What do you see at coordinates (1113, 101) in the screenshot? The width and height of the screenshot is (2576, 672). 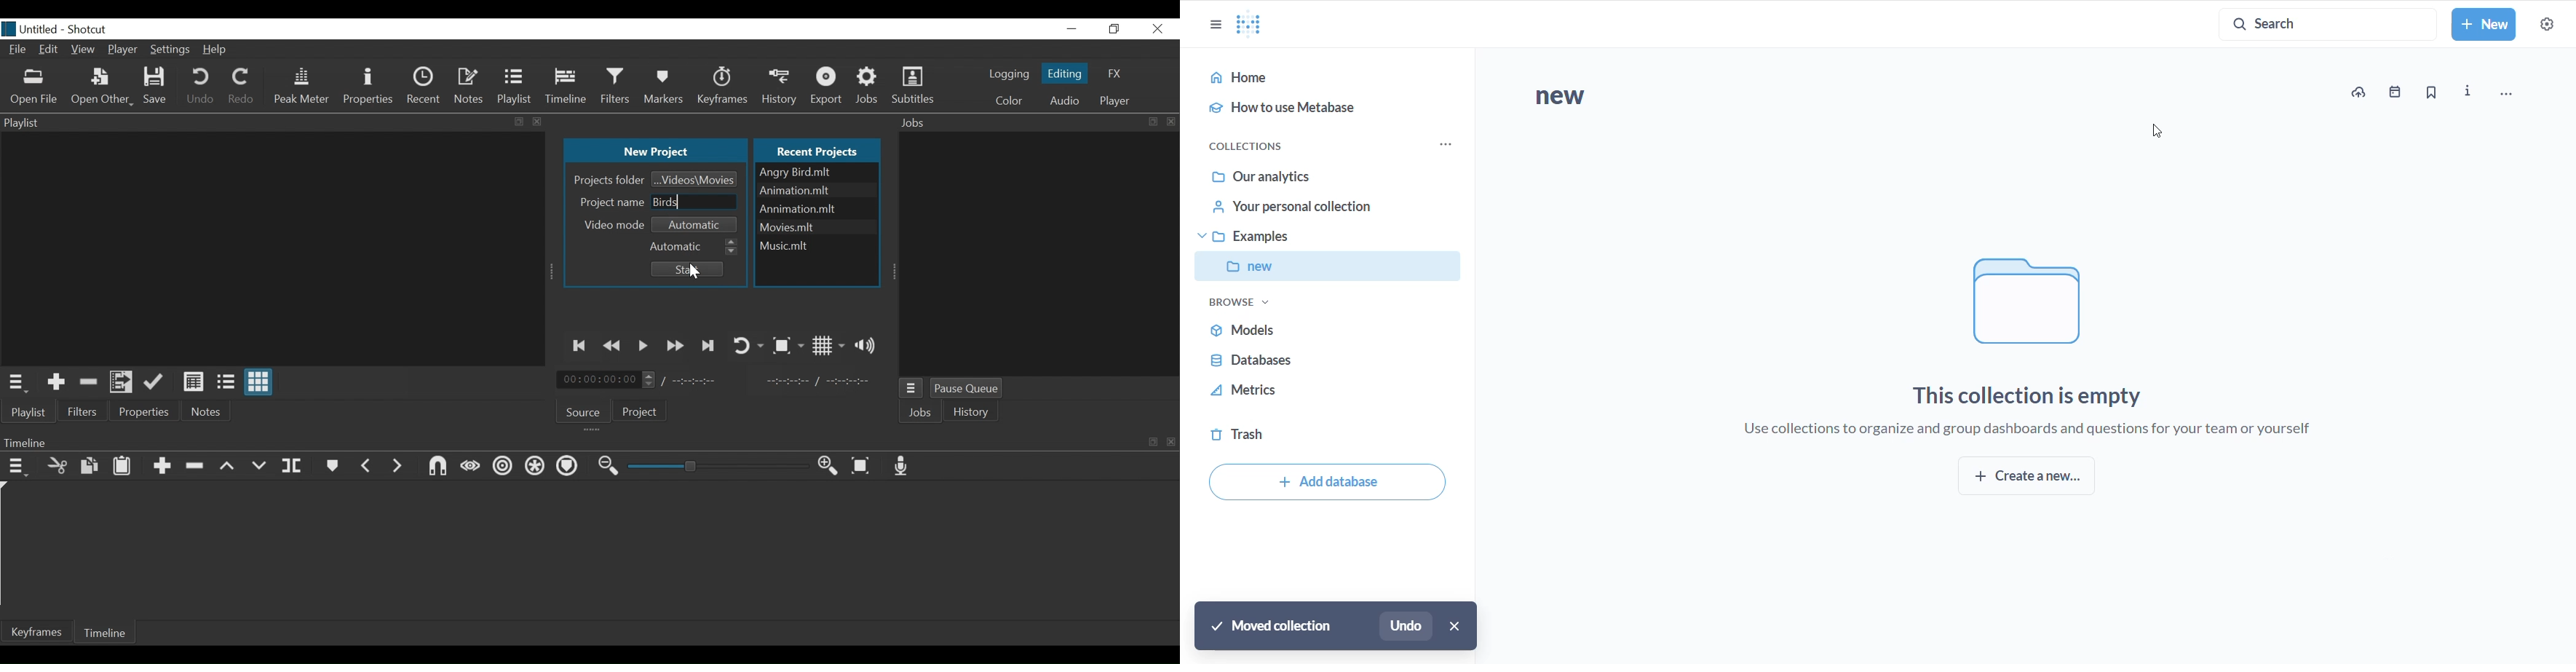 I see `player` at bounding box center [1113, 101].